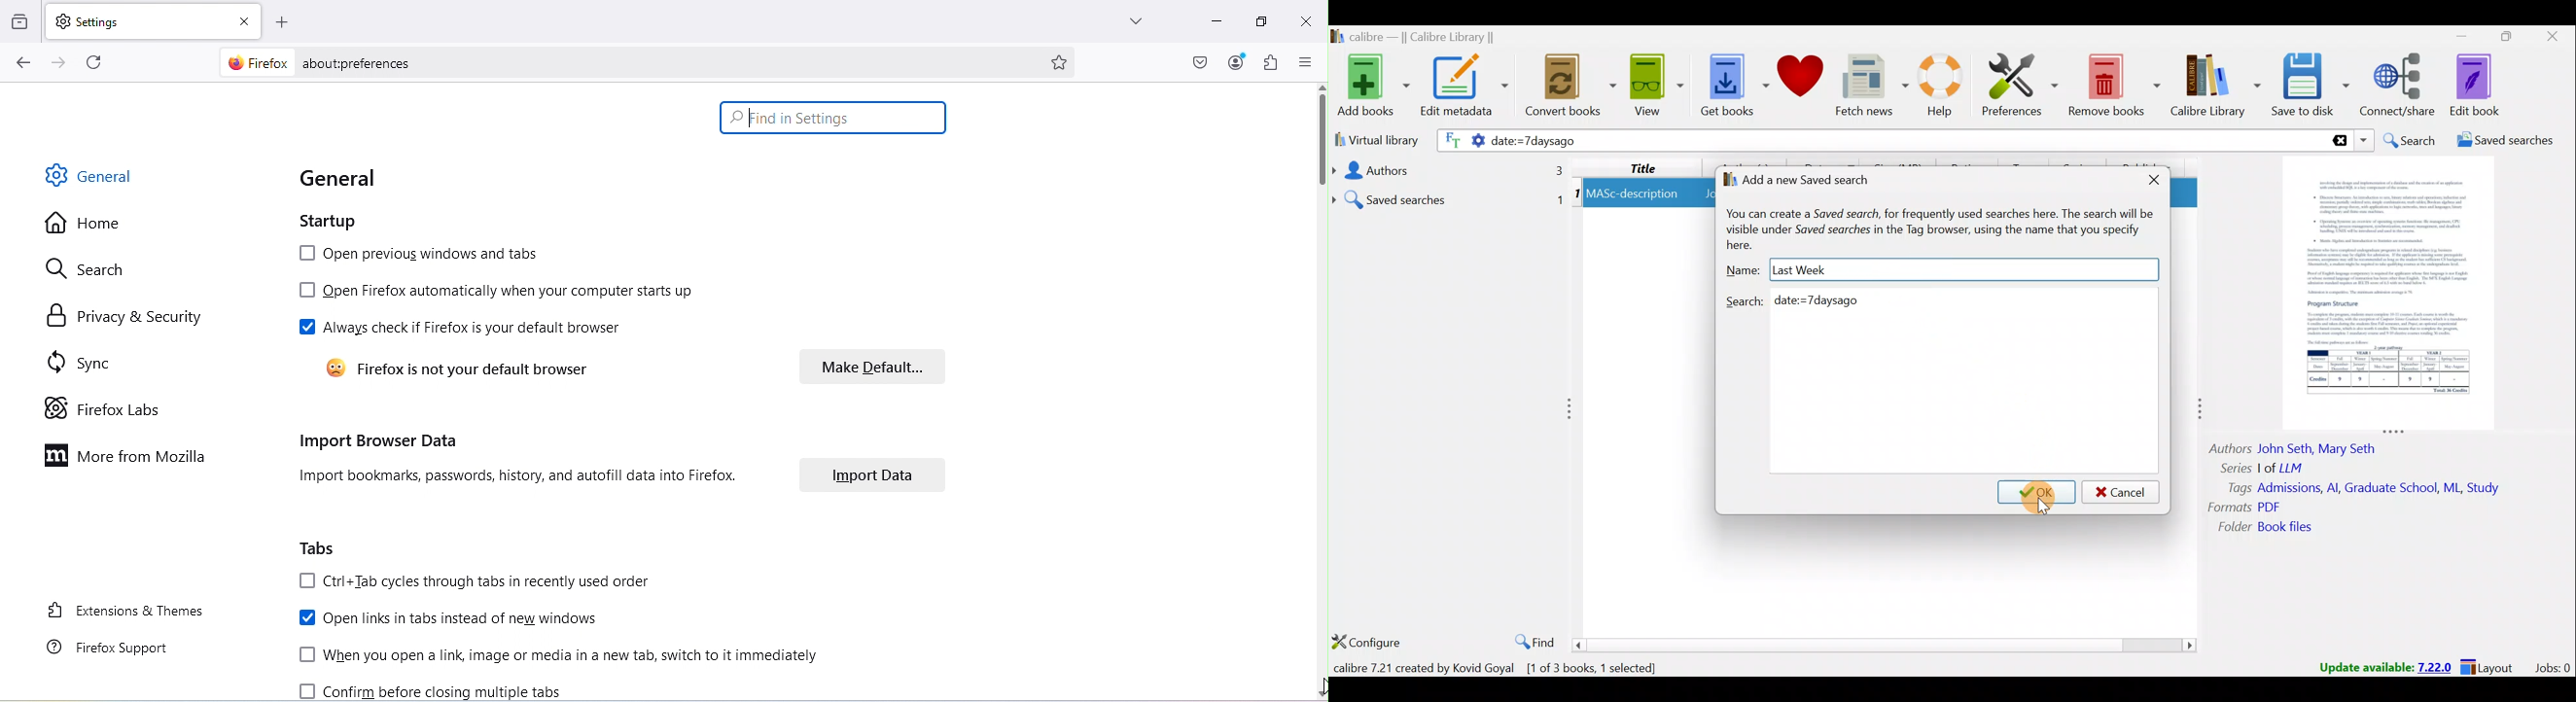 The image size is (2576, 728). Describe the element at coordinates (138, 20) in the screenshot. I see `New tab` at that location.